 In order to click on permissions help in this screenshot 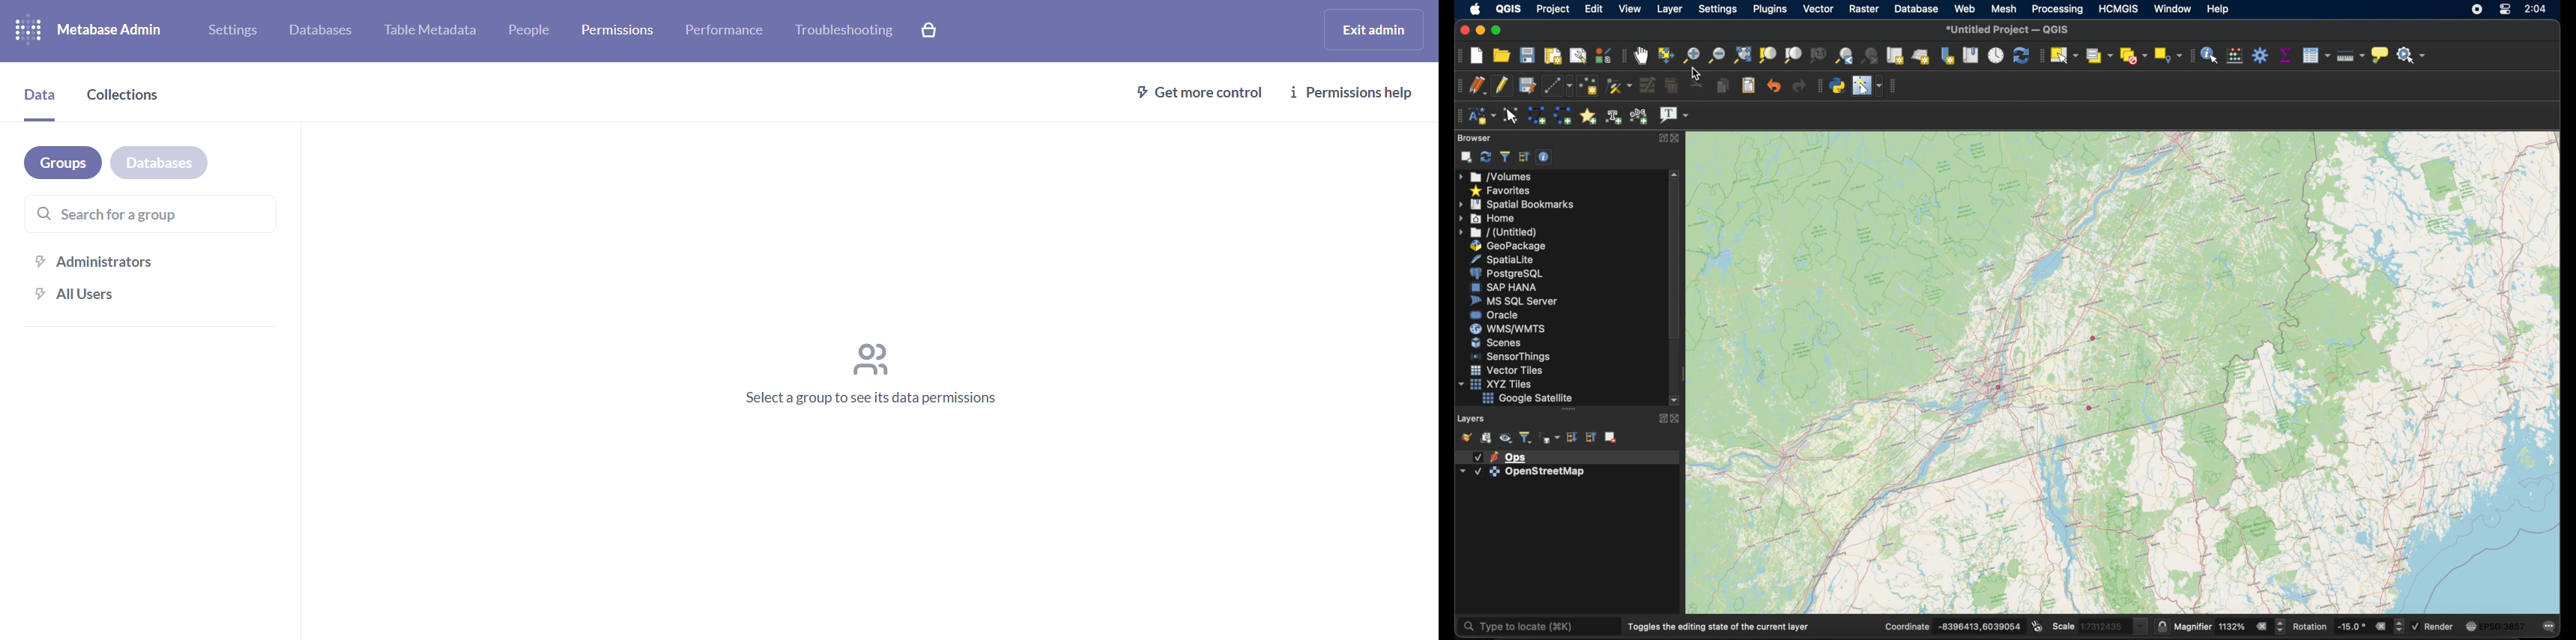, I will do `click(1361, 91)`.